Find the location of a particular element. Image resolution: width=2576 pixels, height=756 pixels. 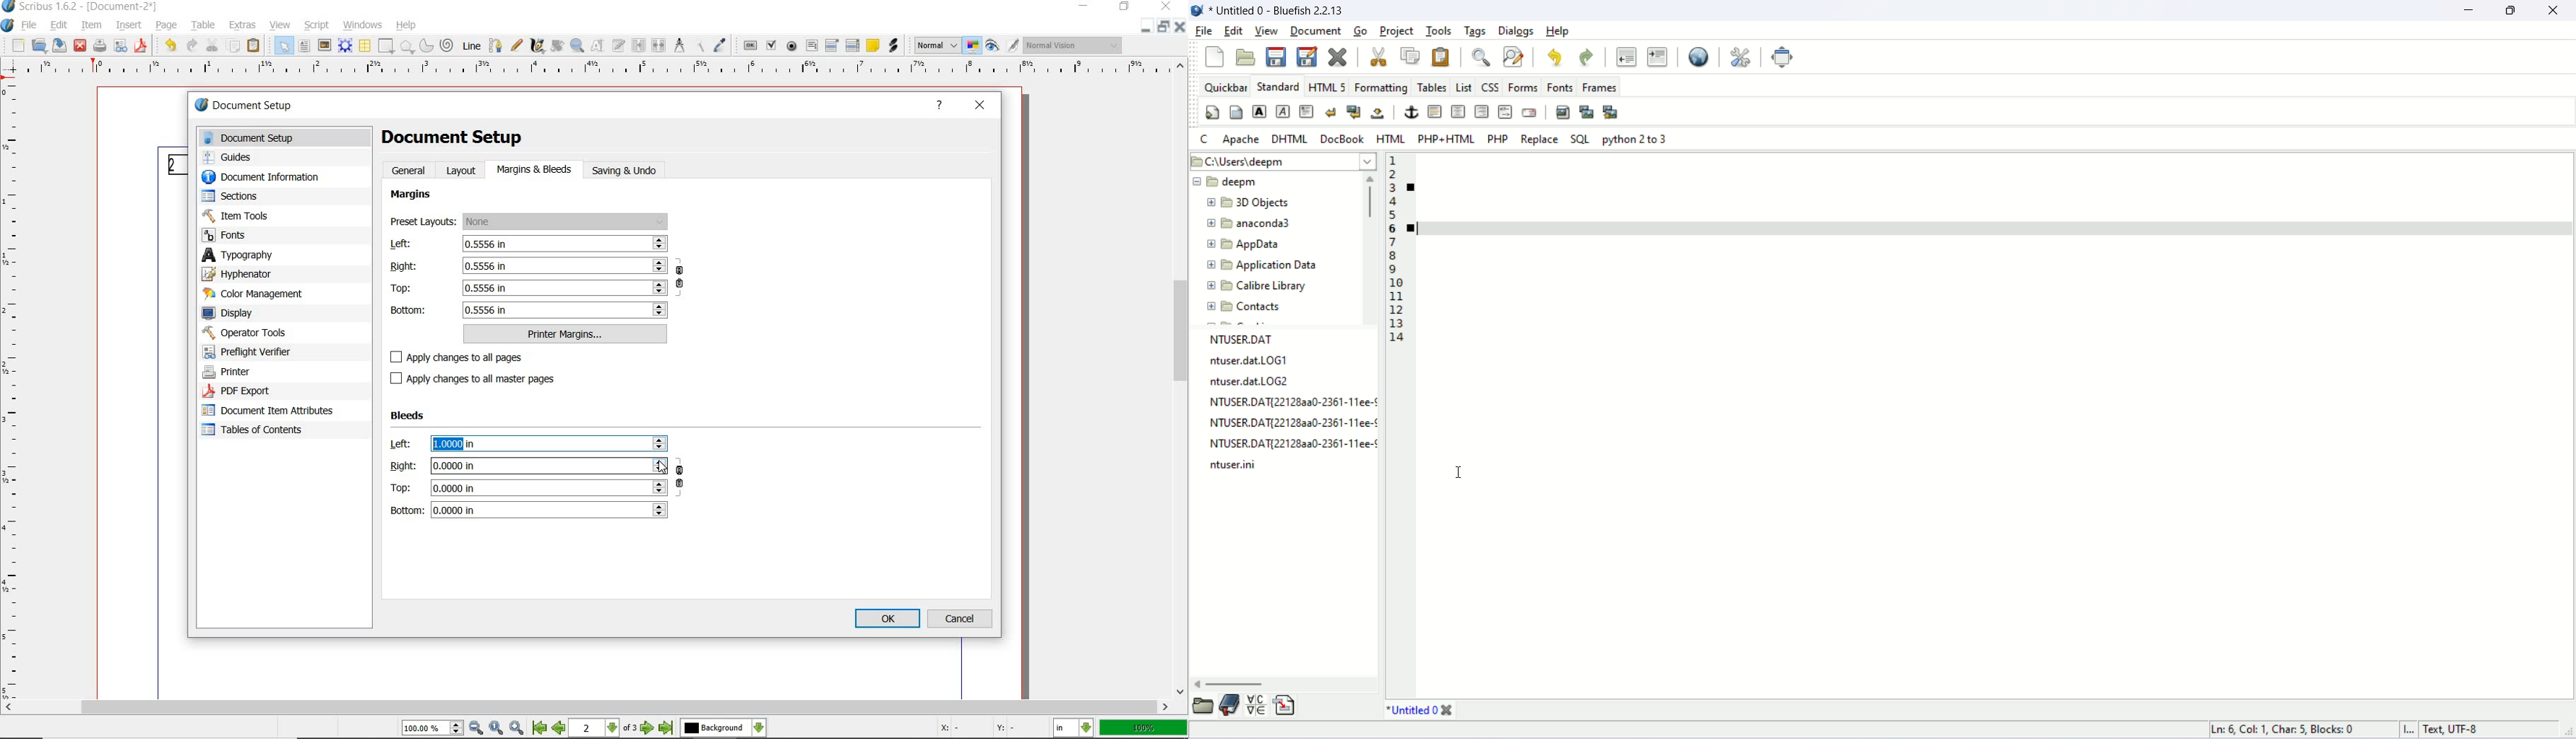

cut is located at coordinates (212, 45).